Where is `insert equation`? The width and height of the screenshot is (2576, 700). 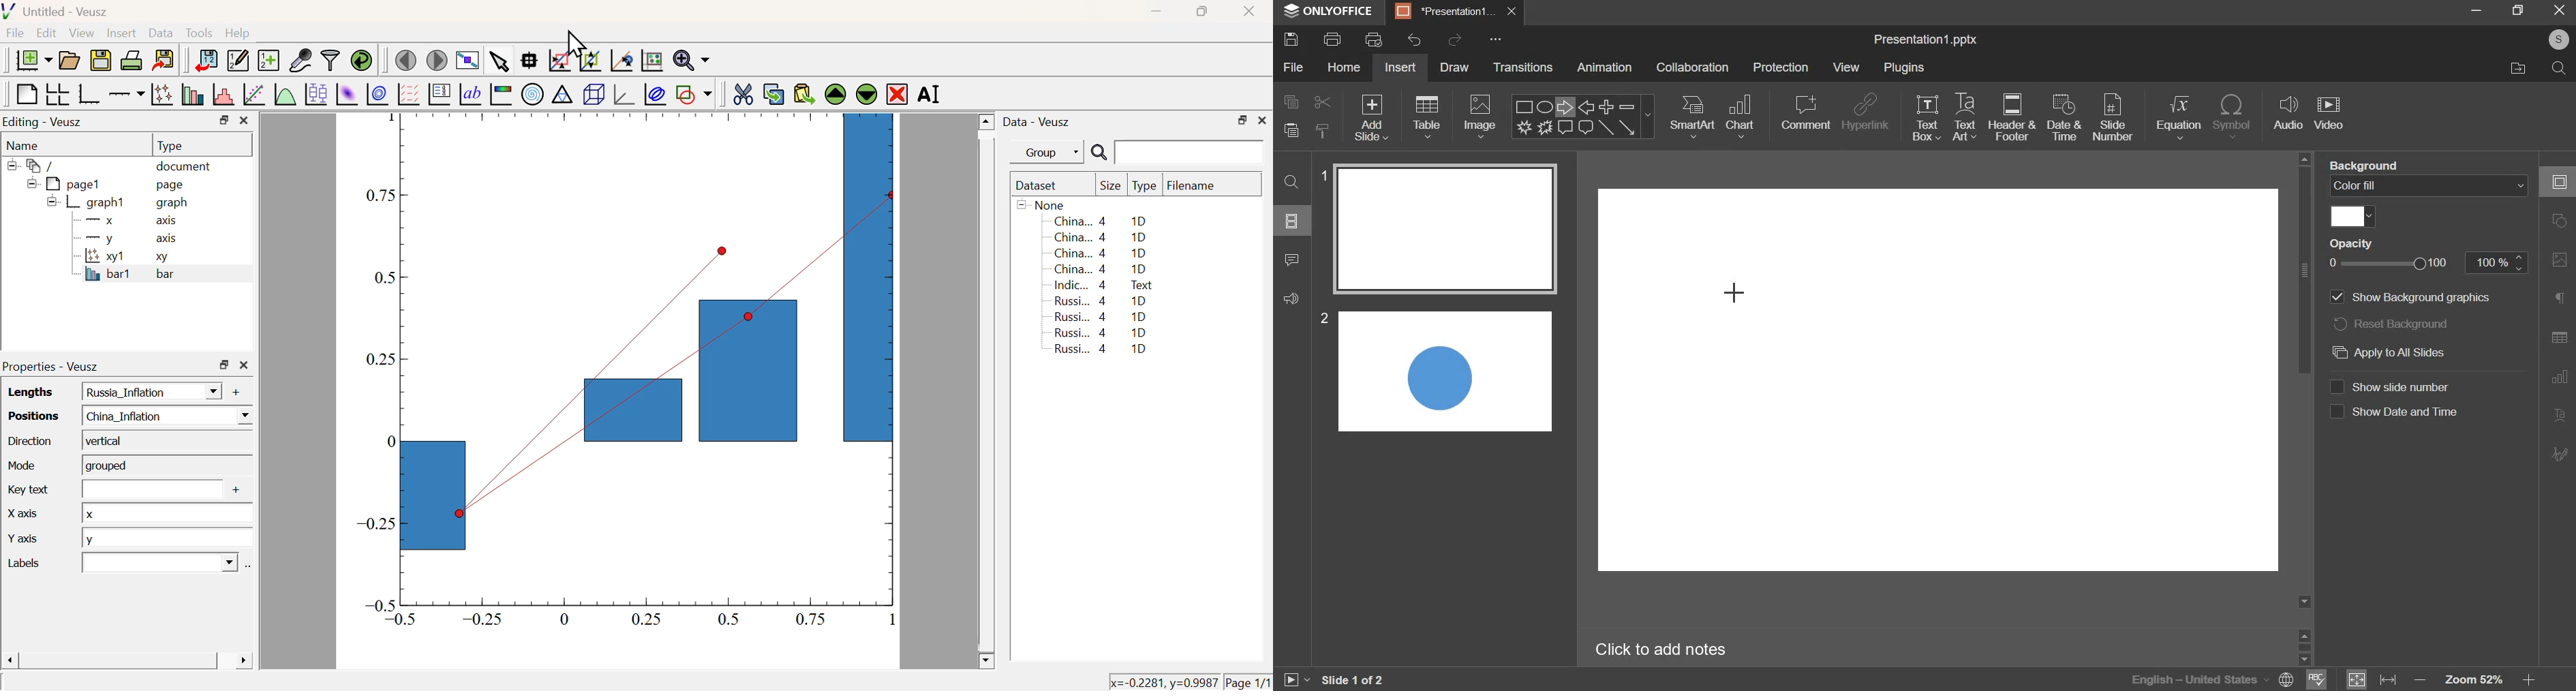 insert equation is located at coordinates (2179, 117).